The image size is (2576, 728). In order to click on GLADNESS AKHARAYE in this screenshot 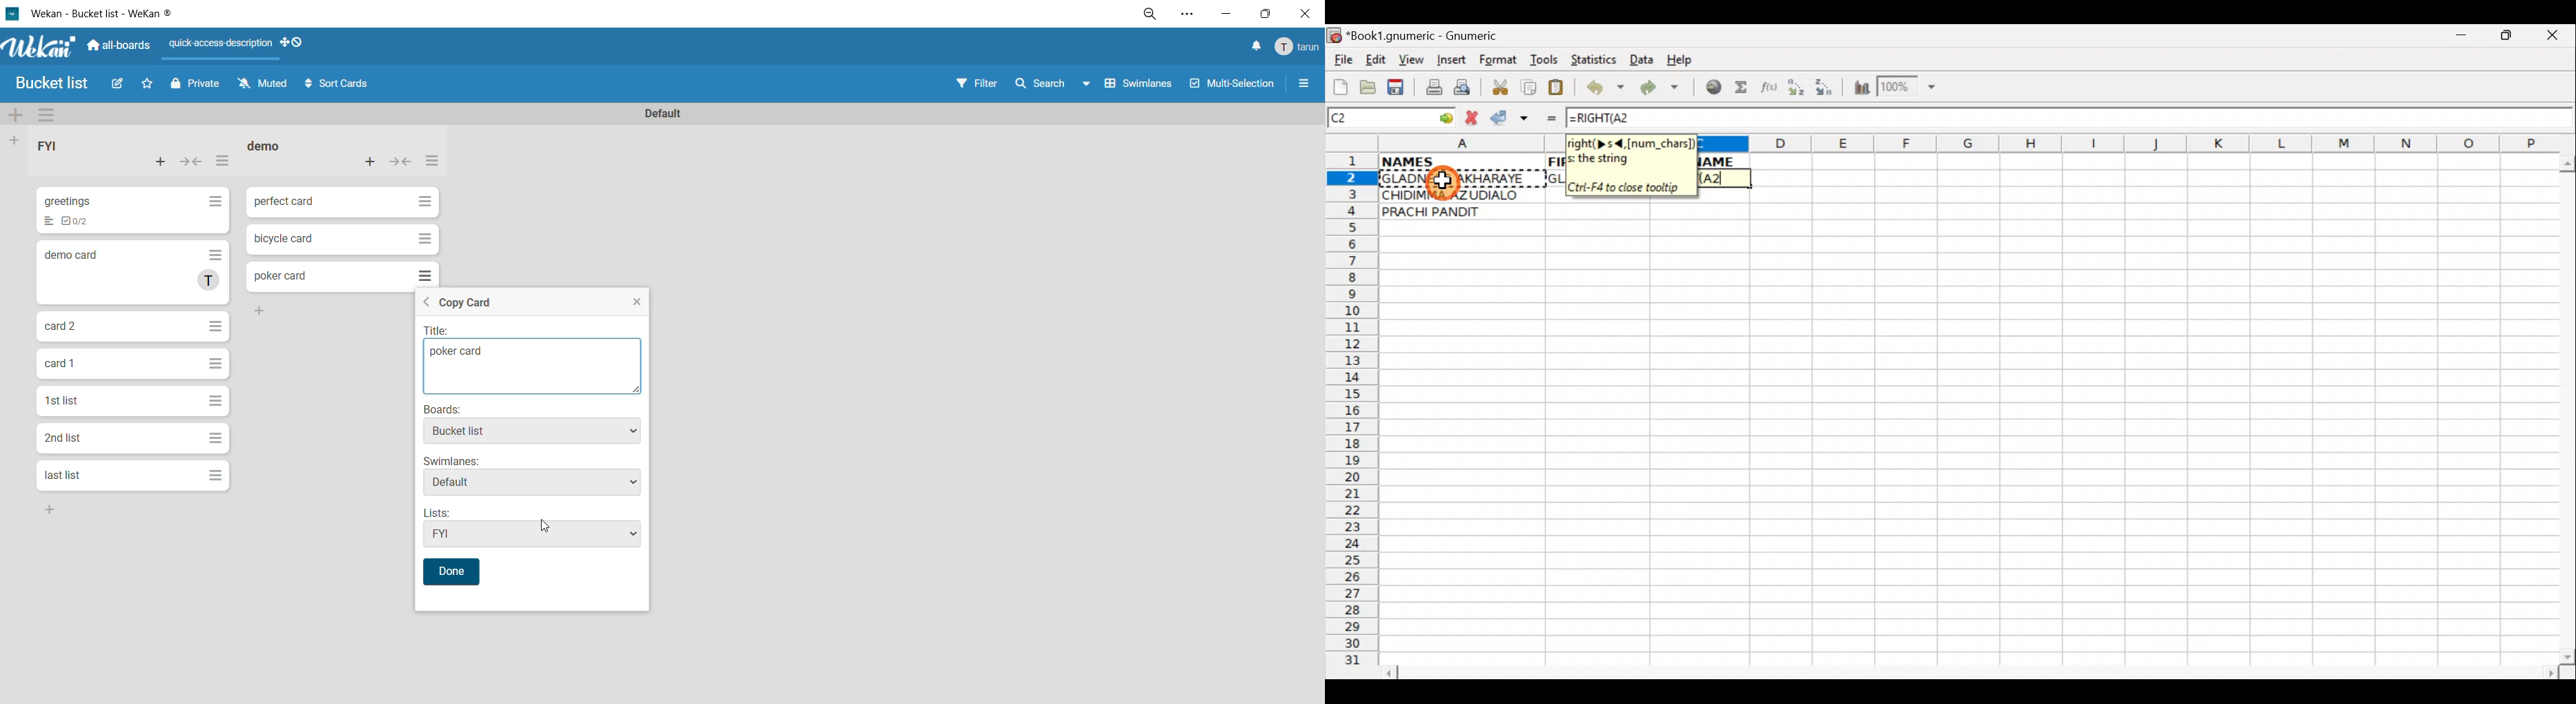, I will do `click(1461, 179)`.